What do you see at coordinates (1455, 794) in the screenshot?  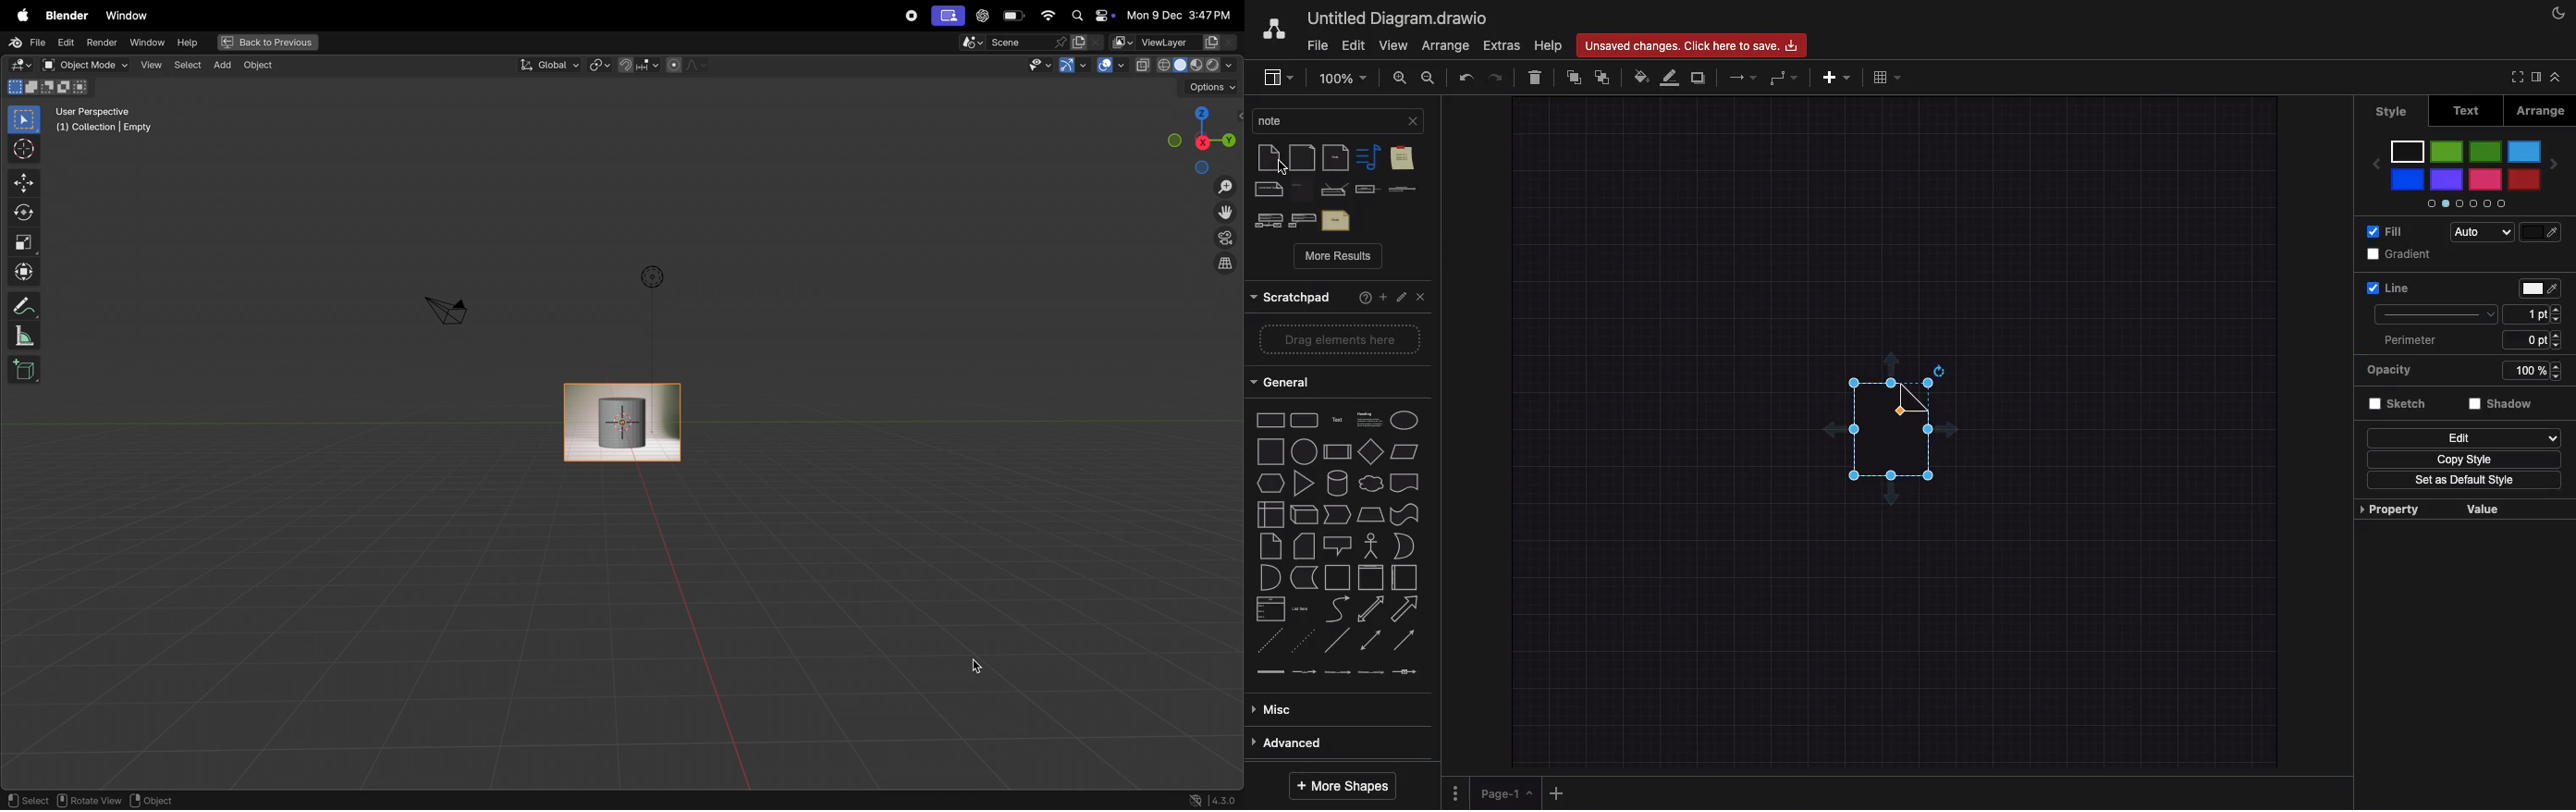 I see `Options` at bounding box center [1455, 794].